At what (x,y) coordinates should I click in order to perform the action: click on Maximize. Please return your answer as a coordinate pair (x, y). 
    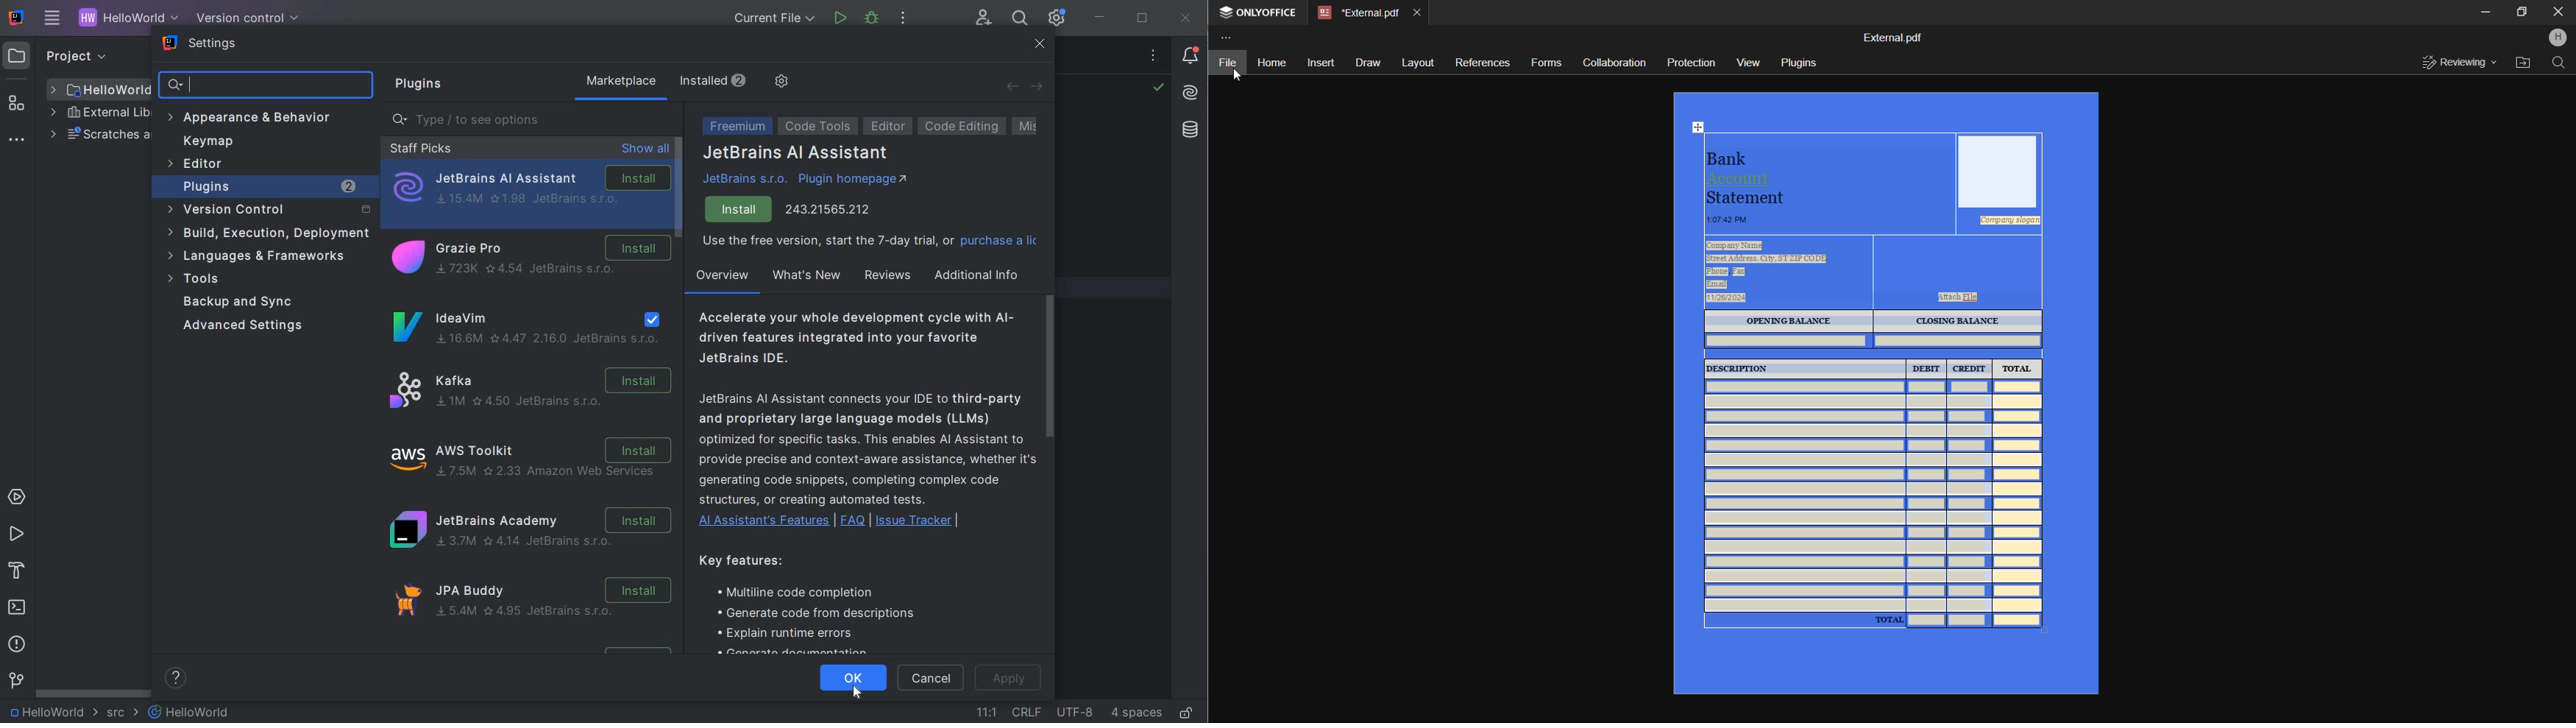
    Looking at the image, I should click on (2521, 12).